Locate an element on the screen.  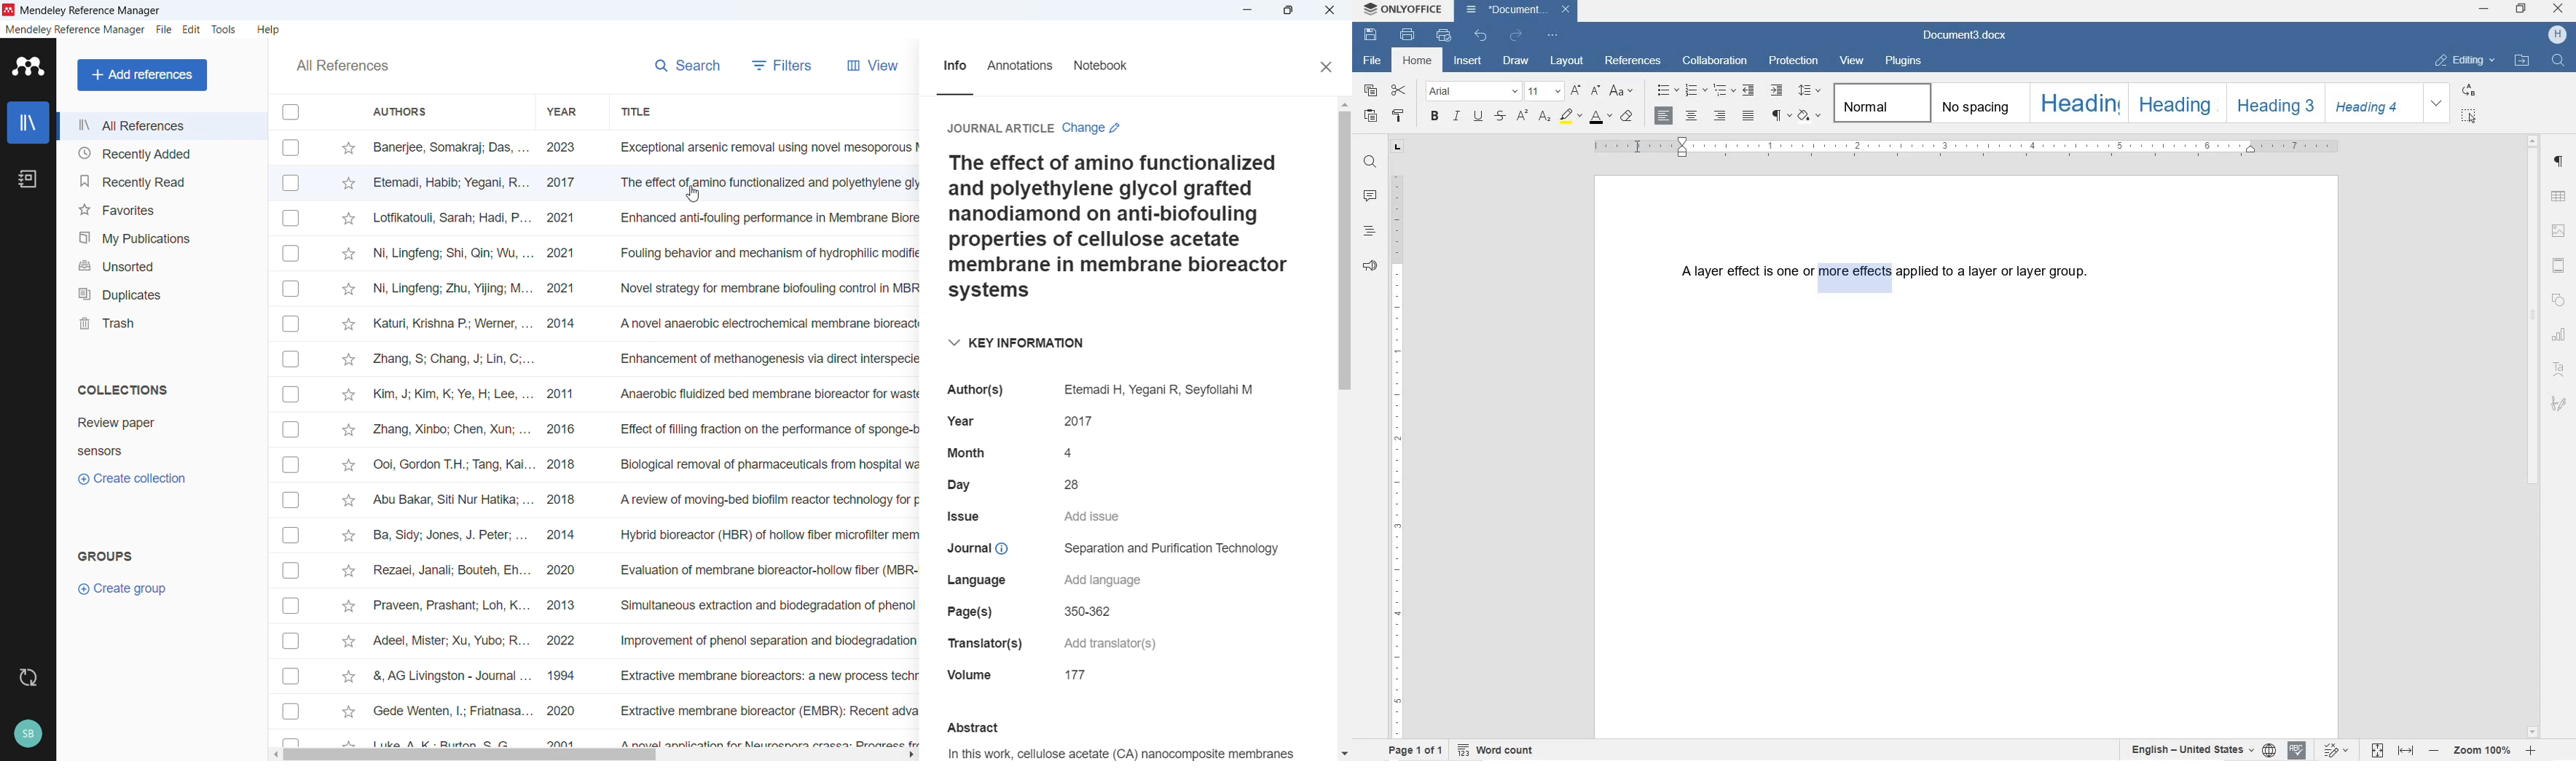
HEADING 1 is located at coordinates (2077, 101).